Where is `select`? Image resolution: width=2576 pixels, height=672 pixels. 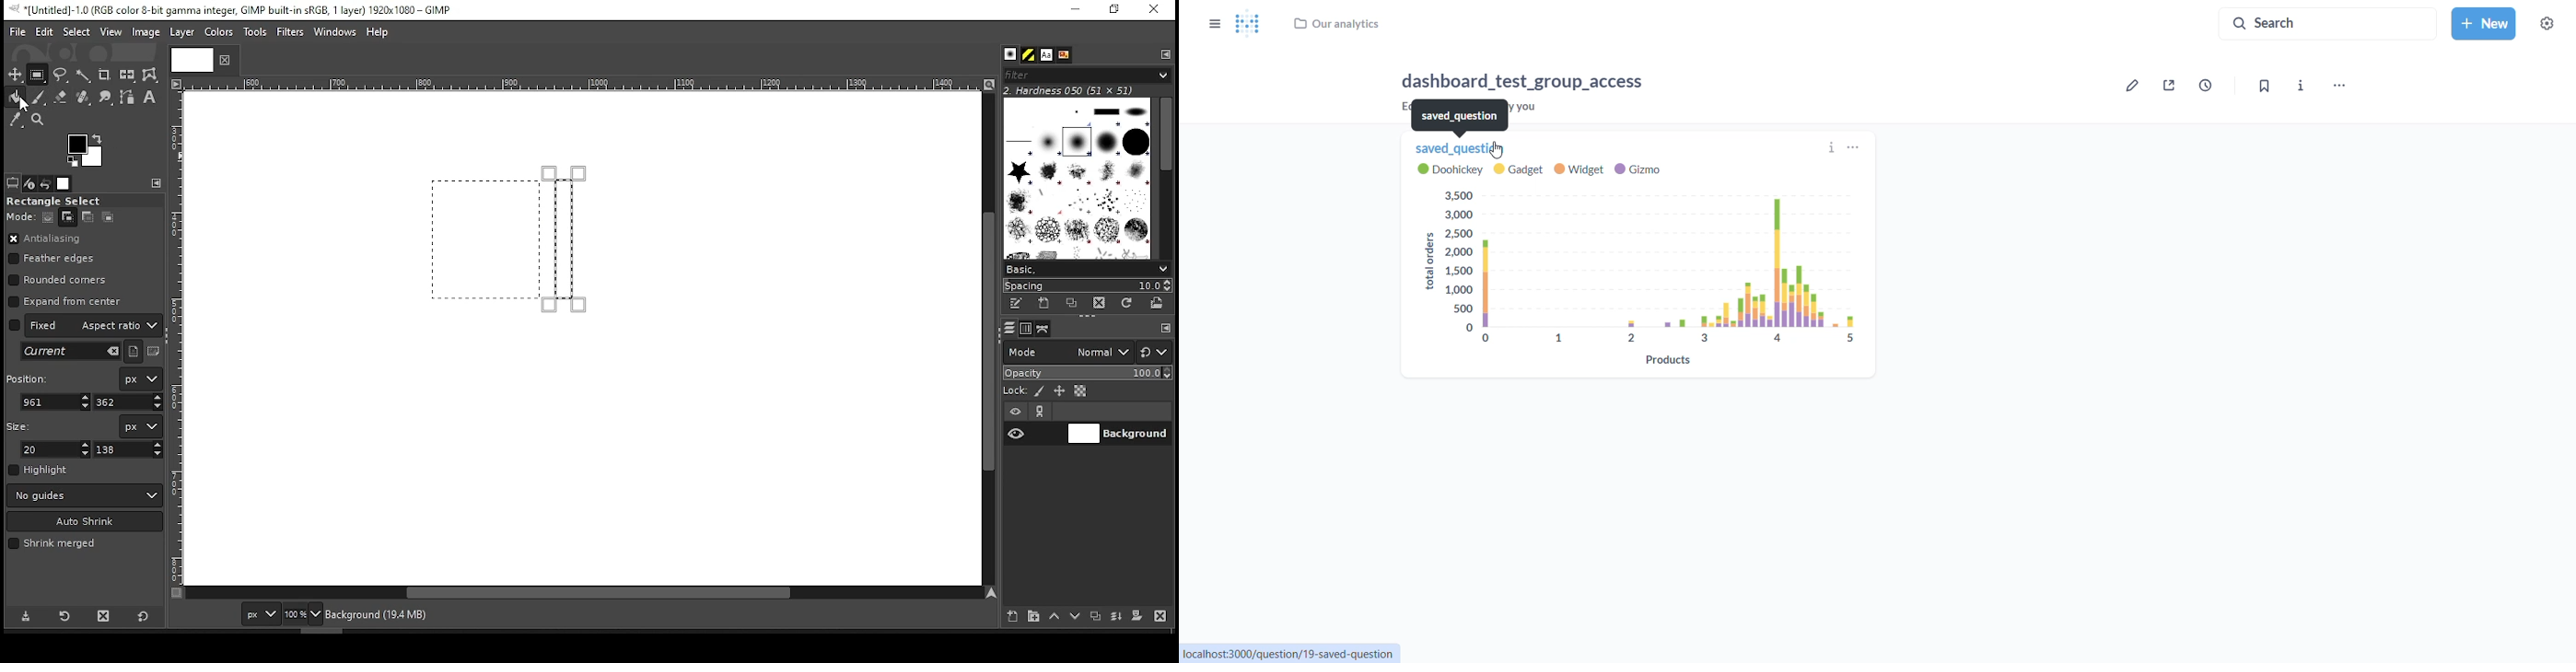 select is located at coordinates (76, 30).